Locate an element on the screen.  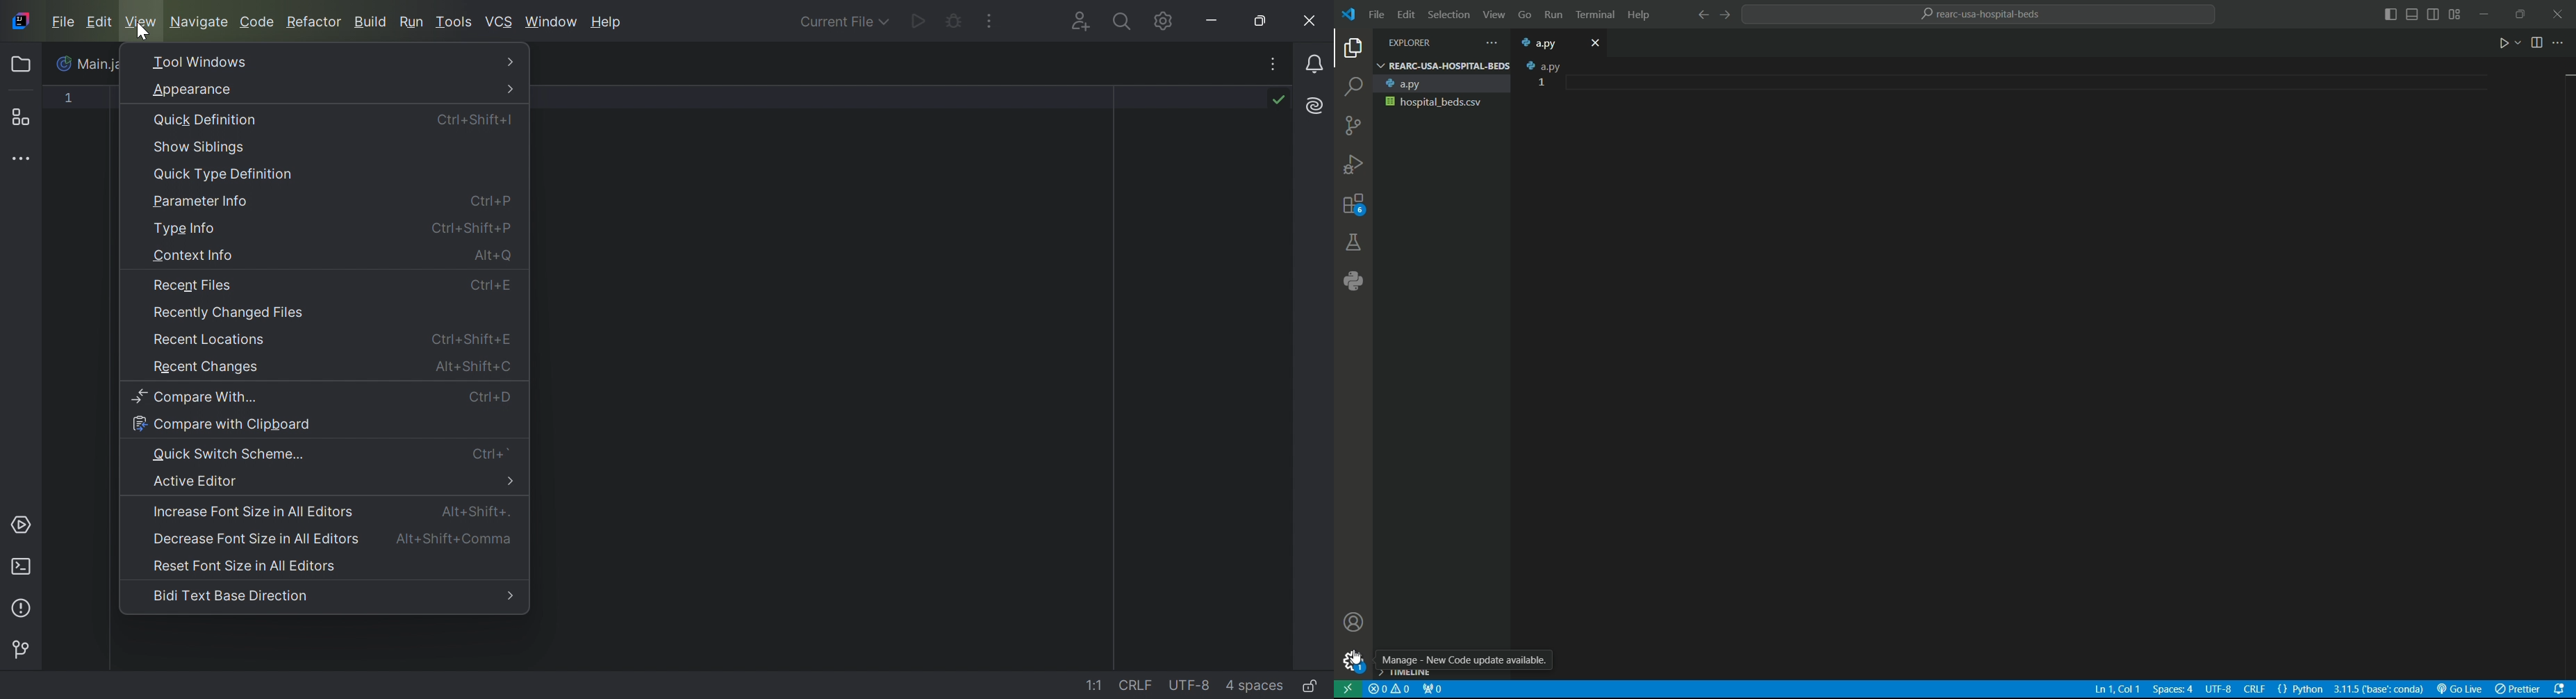
Go Live is located at coordinates (2459, 689).